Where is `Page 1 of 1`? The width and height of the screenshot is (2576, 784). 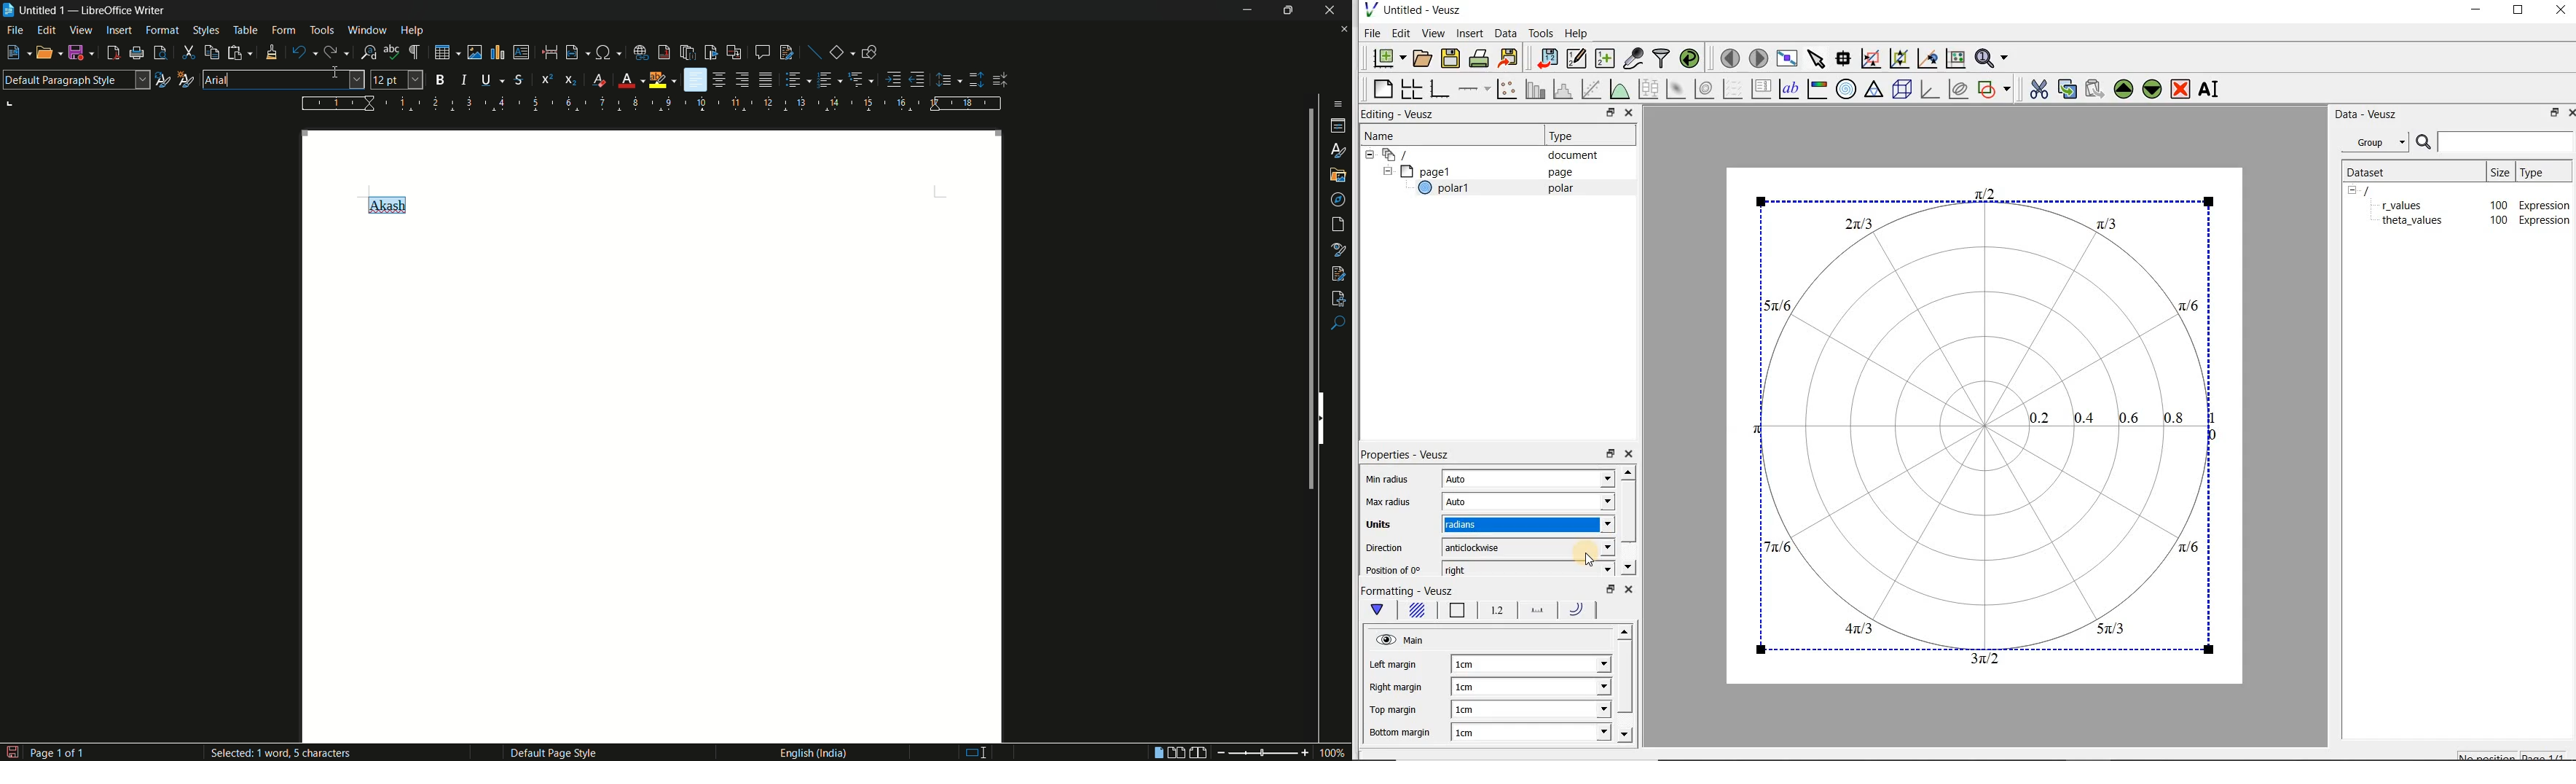
Page 1 of 1 is located at coordinates (45, 750).